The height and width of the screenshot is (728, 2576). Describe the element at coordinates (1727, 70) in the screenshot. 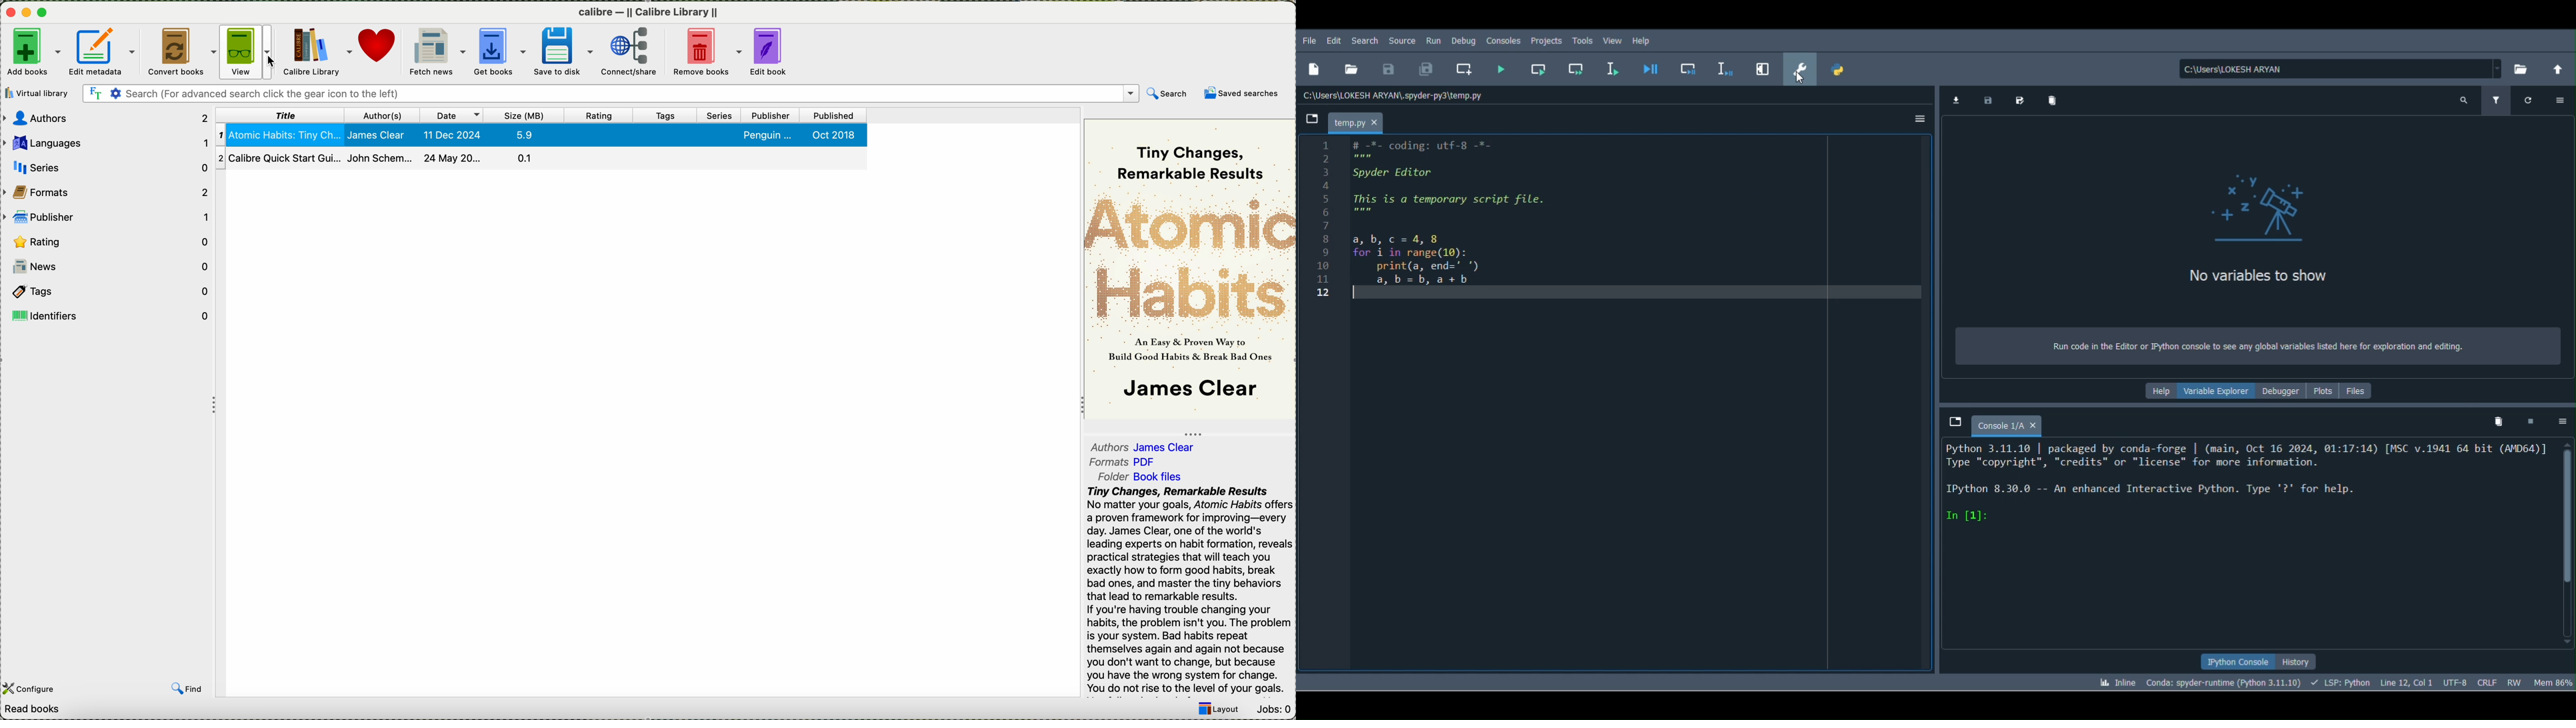

I see `Debug selection or current line` at that location.